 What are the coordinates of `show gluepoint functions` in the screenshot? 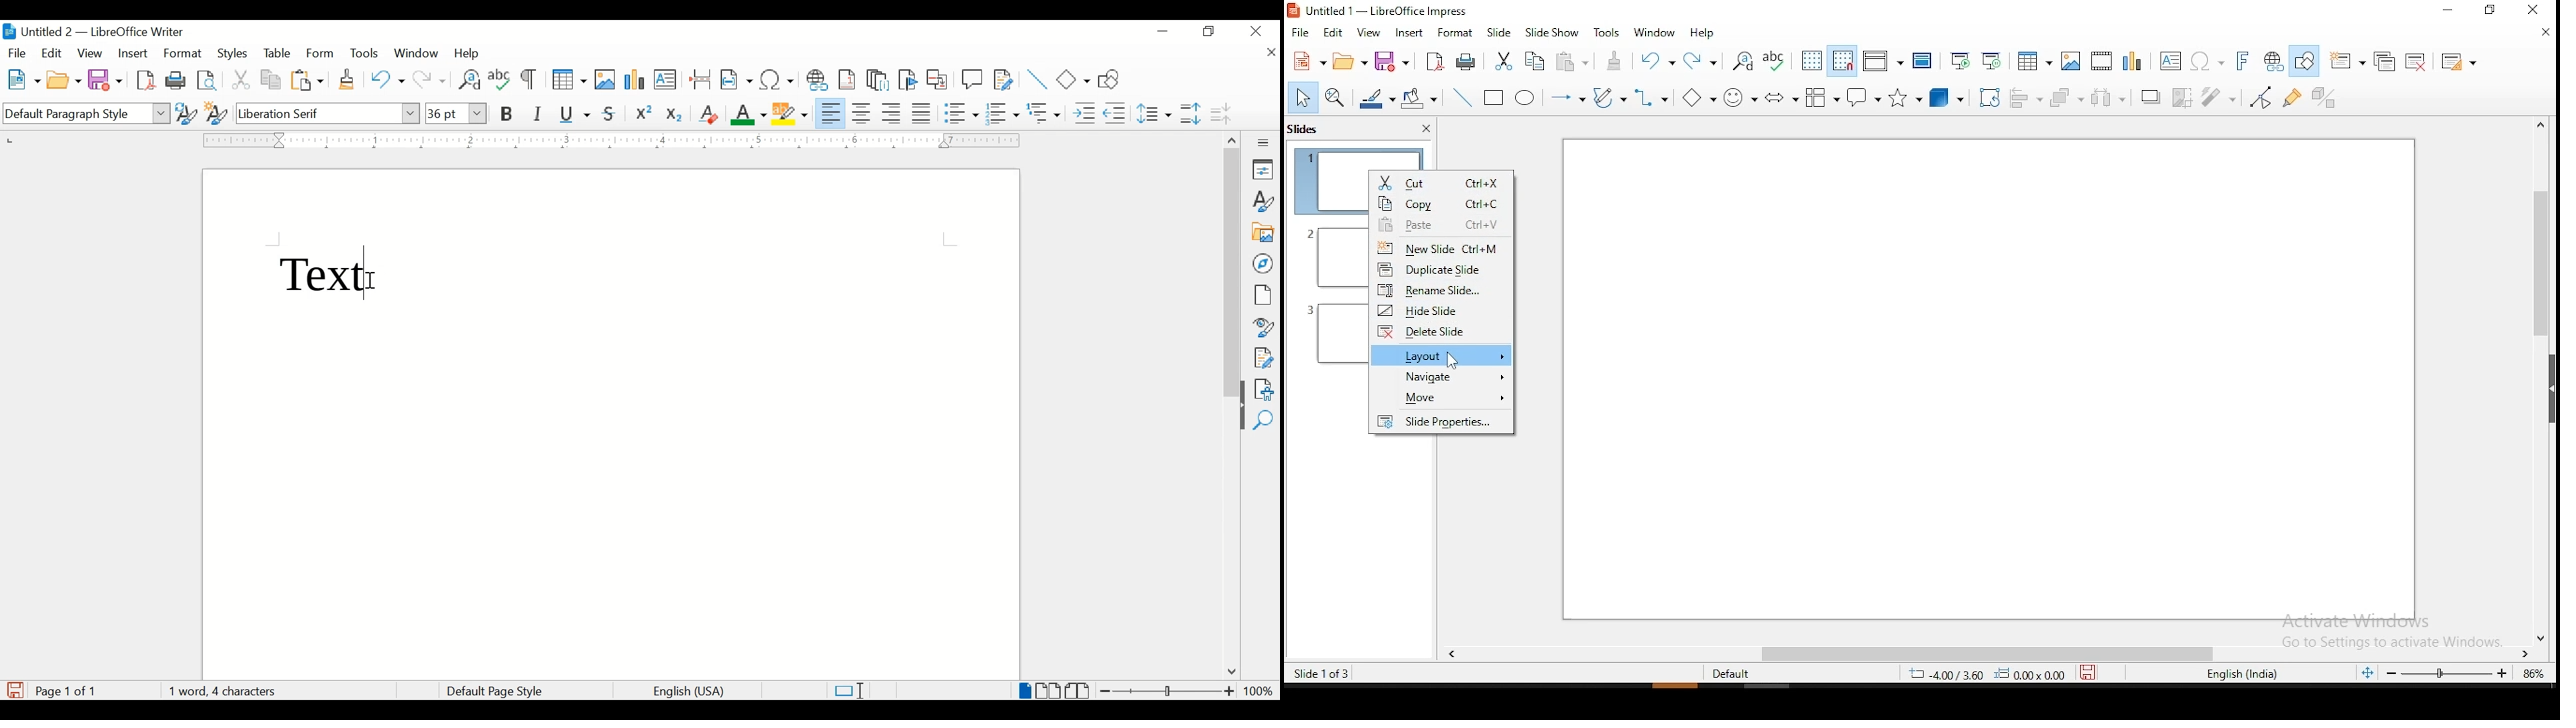 It's located at (2291, 97).